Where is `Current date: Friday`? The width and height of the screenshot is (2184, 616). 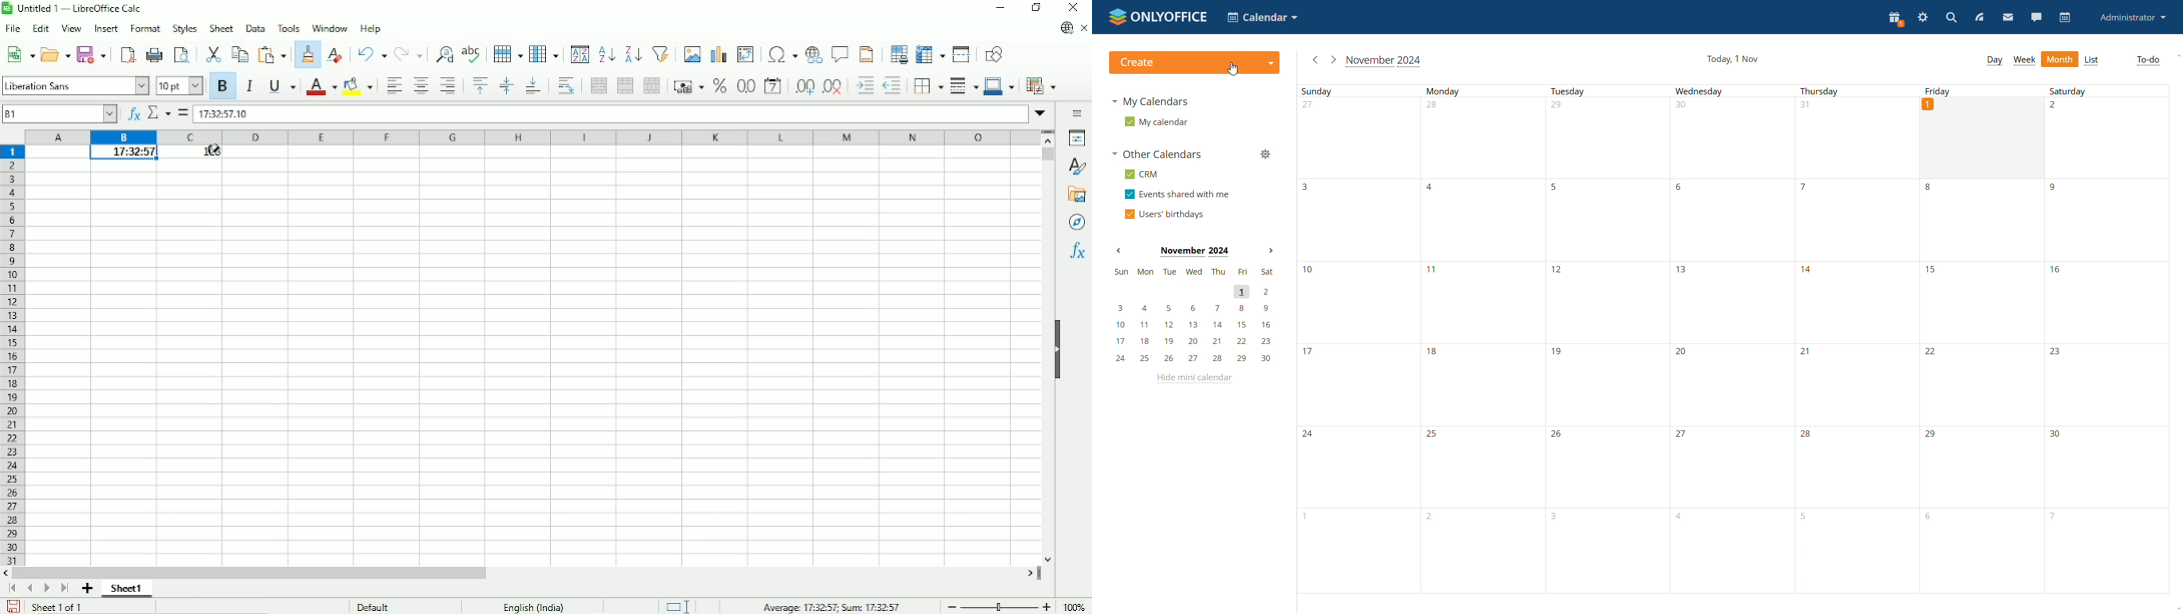 Current date: Friday is located at coordinates (1982, 138).